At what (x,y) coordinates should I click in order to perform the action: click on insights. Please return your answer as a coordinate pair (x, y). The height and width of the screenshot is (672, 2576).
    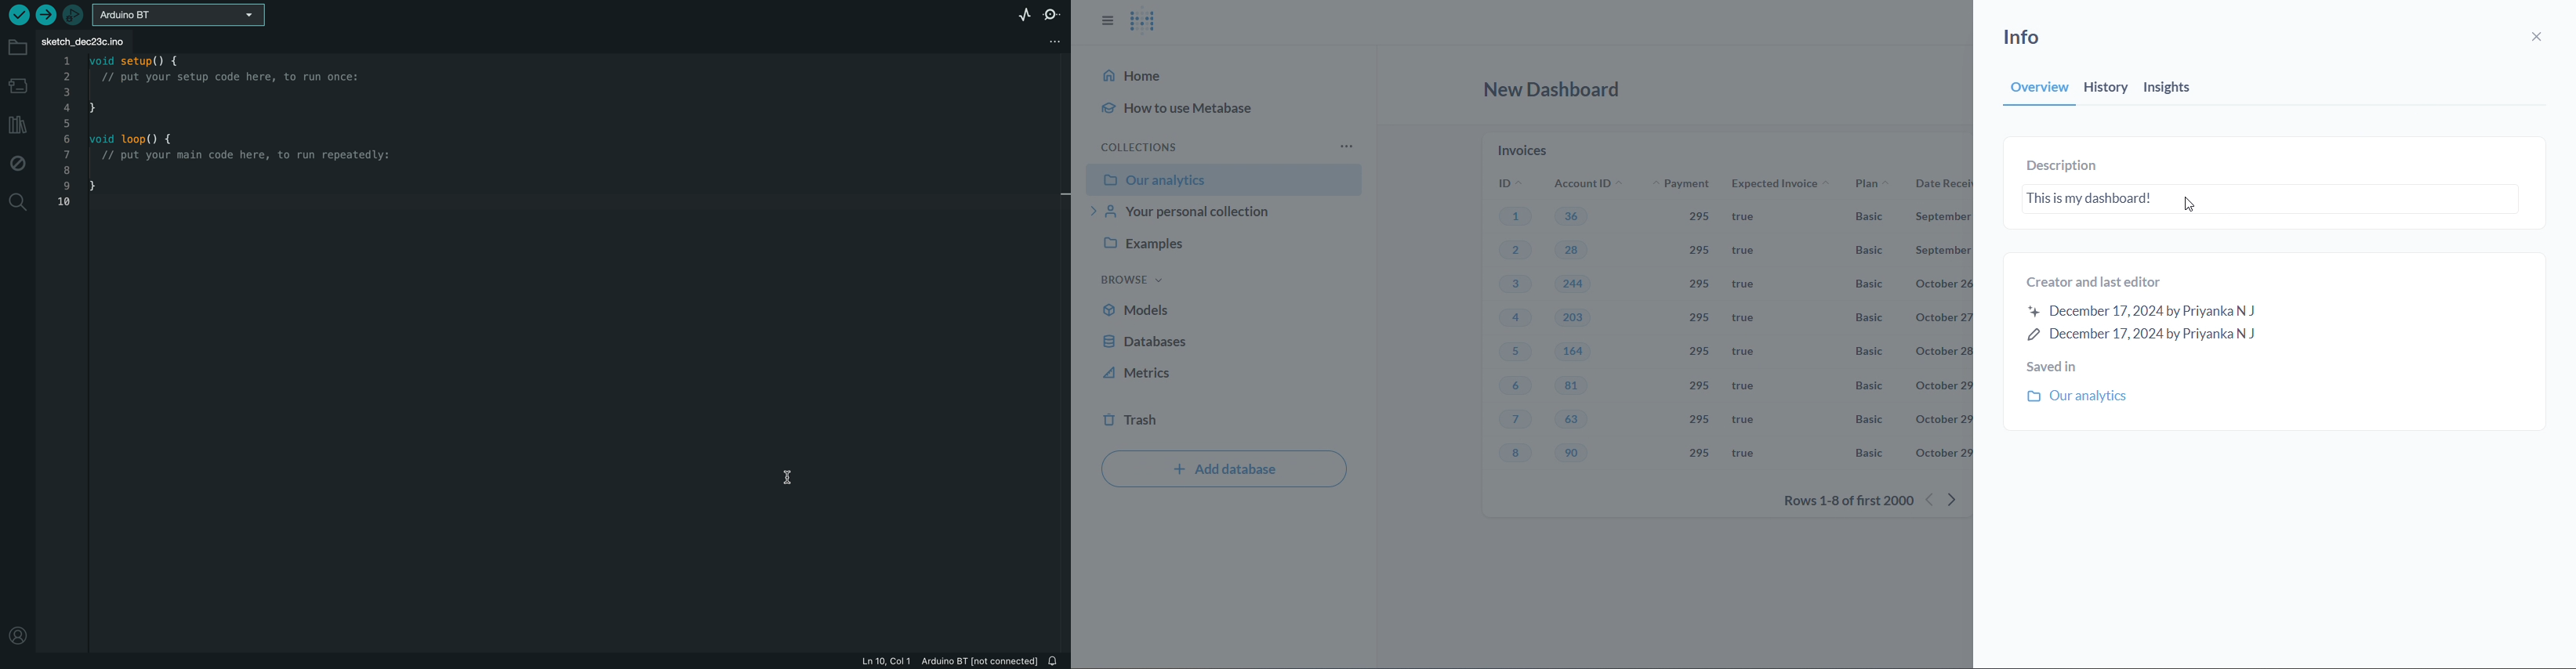
    Looking at the image, I should click on (2179, 89).